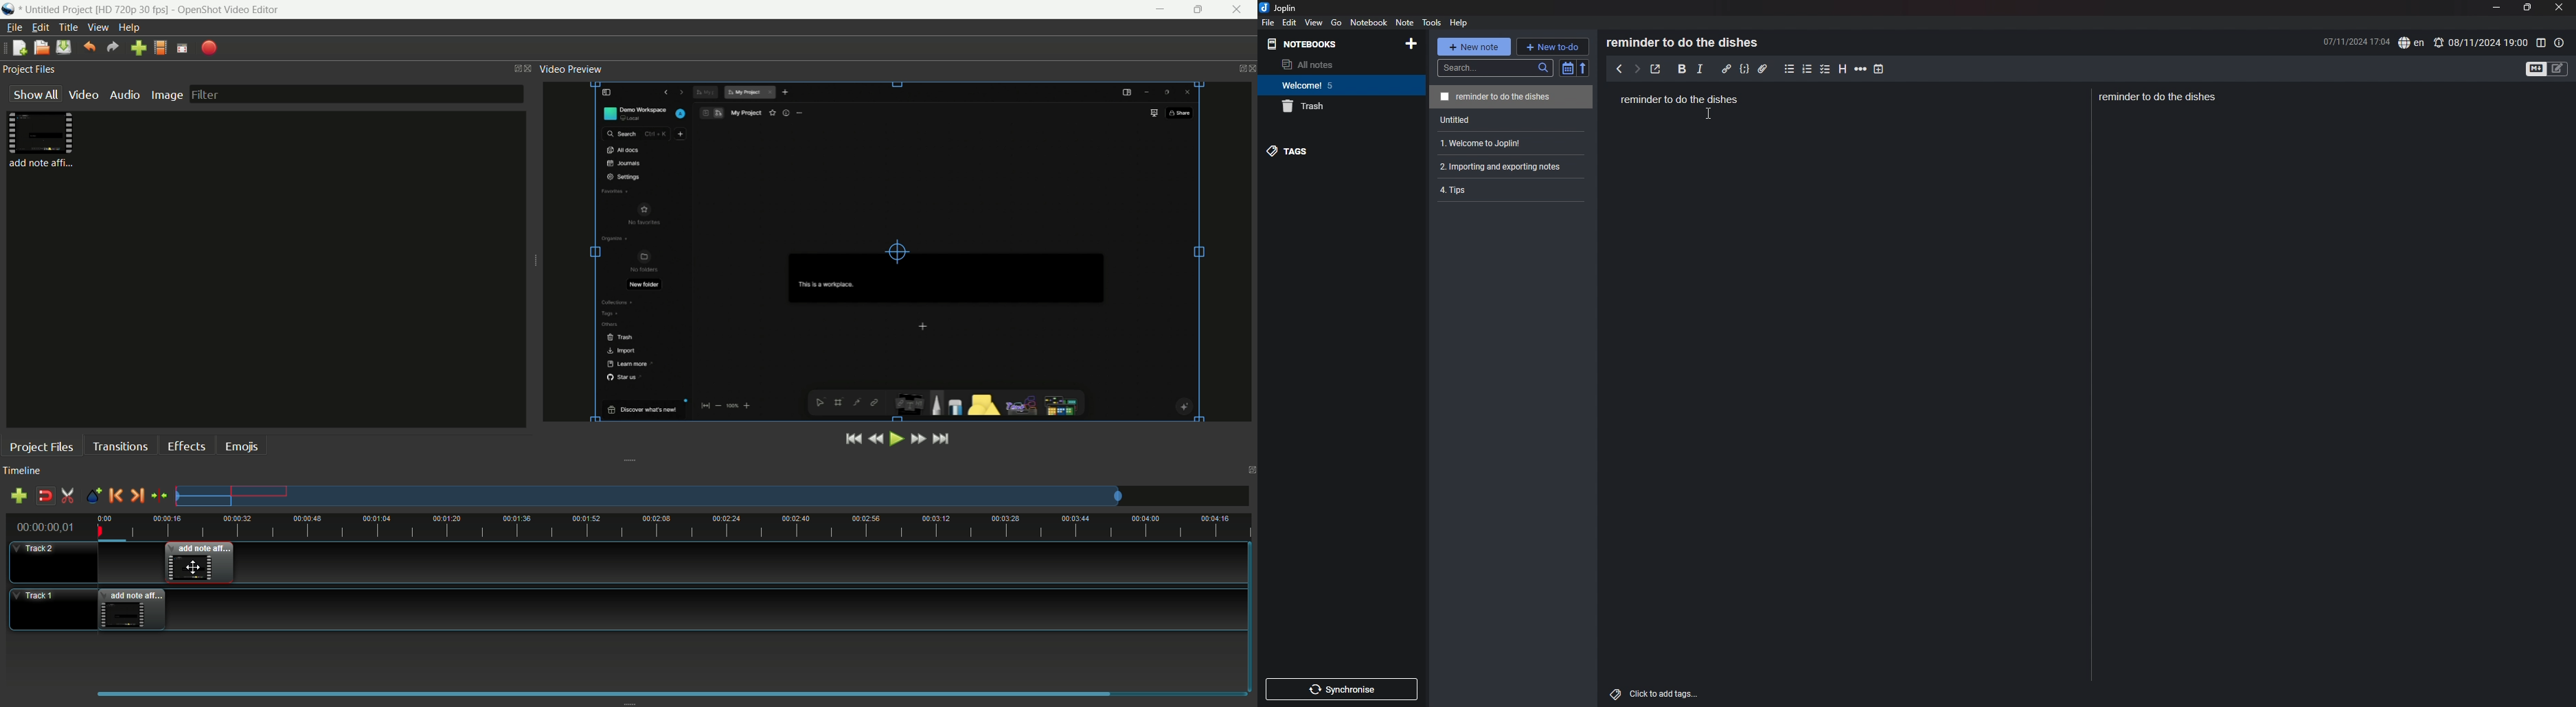  What do you see at coordinates (1514, 97) in the screenshot?
I see `note` at bounding box center [1514, 97].